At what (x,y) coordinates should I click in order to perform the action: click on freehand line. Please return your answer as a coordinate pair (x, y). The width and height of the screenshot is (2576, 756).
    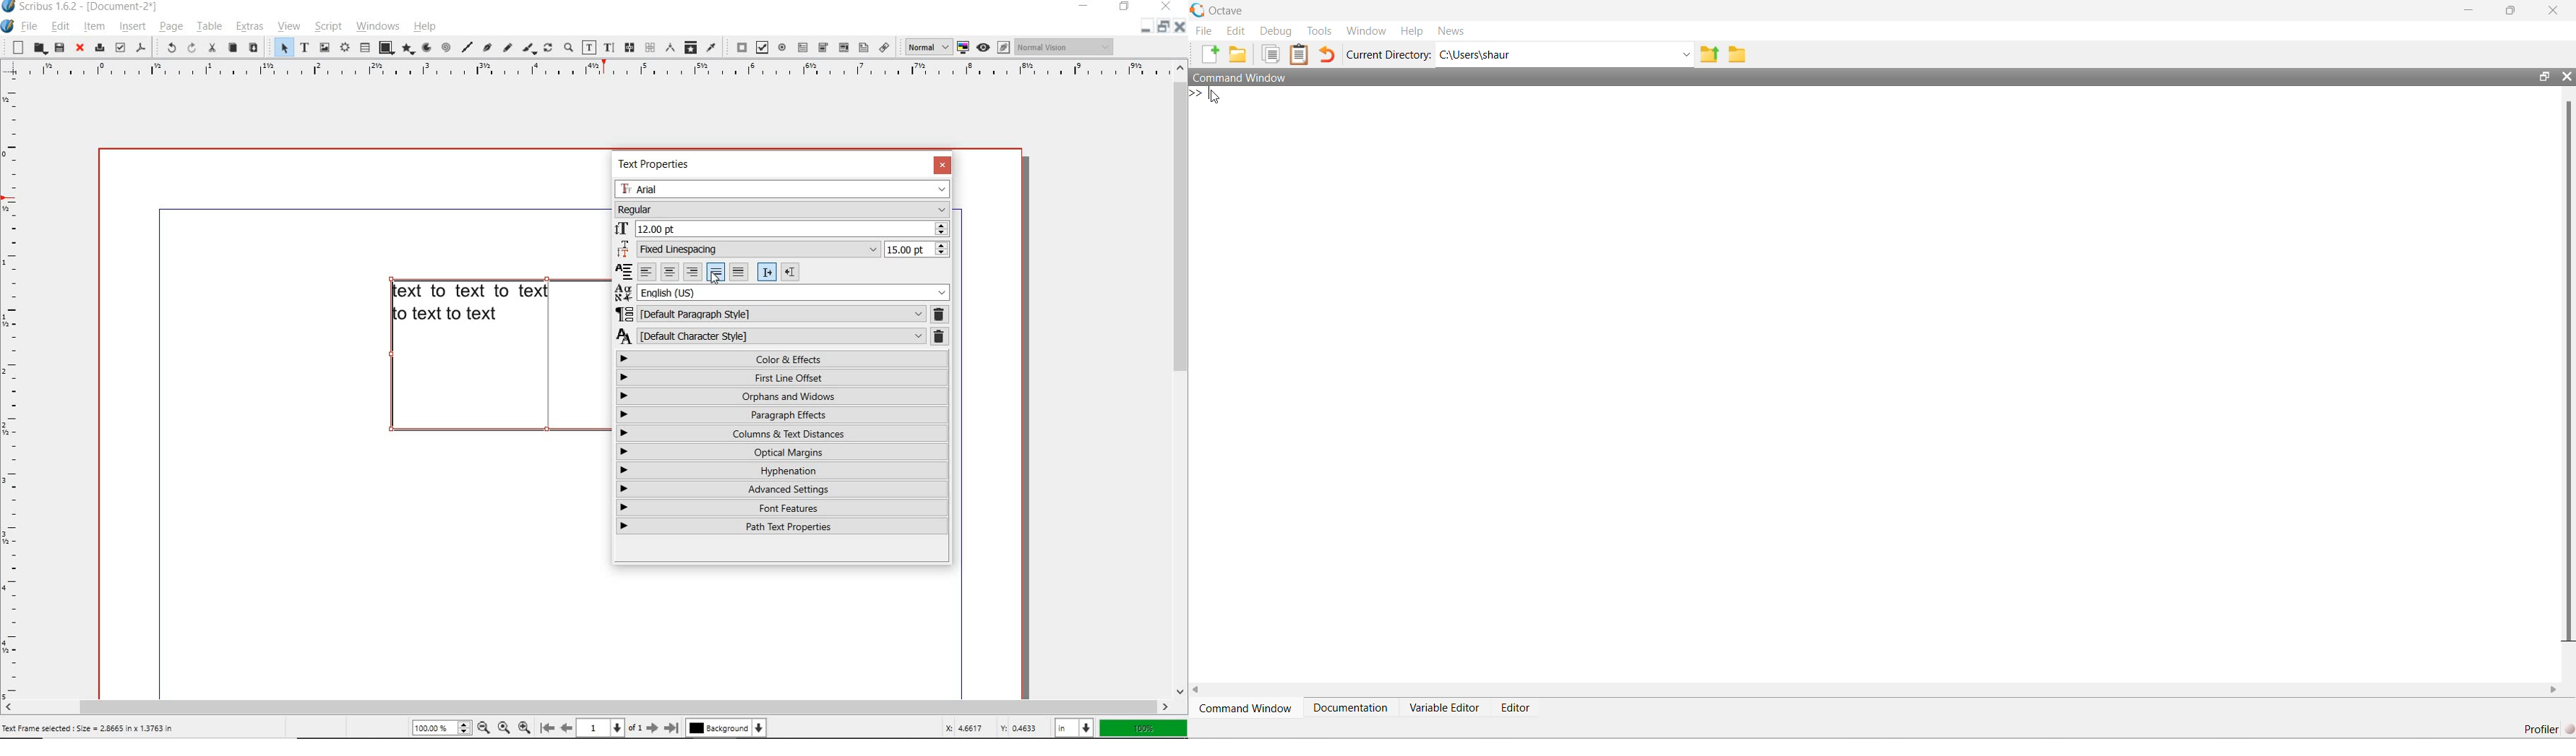
    Looking at the image, I should click on (506, 47).